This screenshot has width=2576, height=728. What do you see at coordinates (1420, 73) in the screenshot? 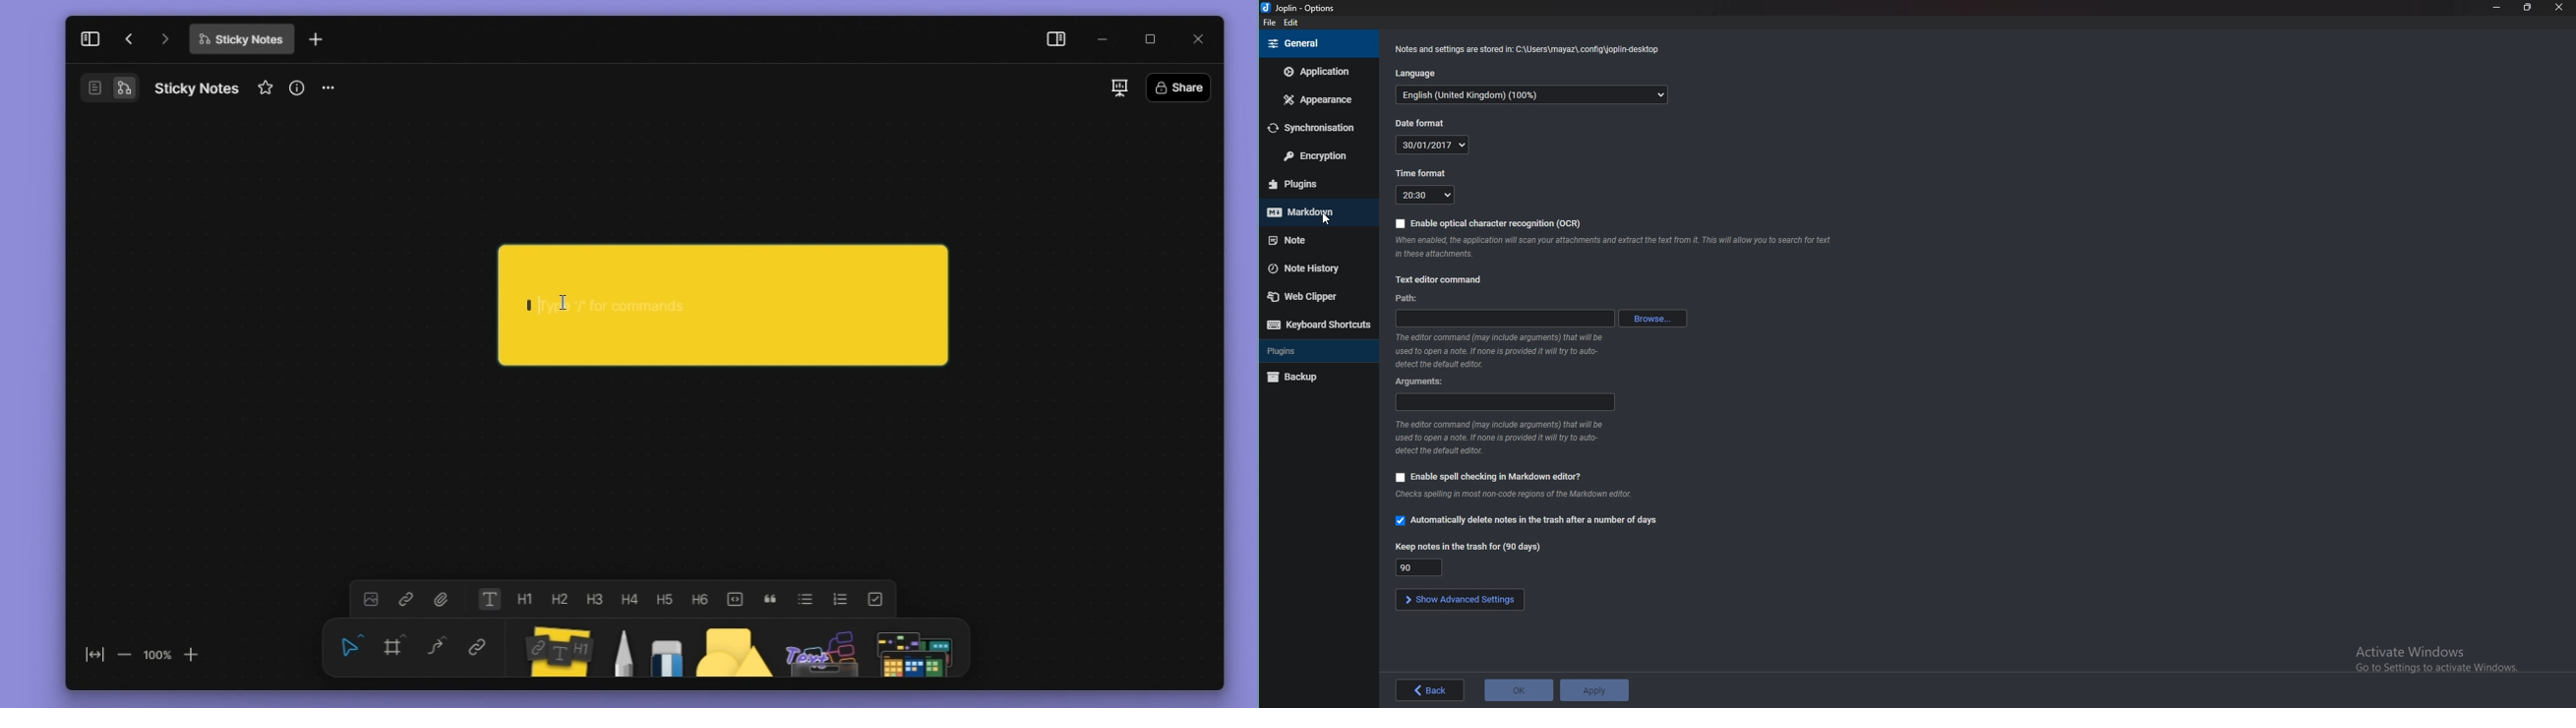
I see `Language` at bounding box center [1420, 73].